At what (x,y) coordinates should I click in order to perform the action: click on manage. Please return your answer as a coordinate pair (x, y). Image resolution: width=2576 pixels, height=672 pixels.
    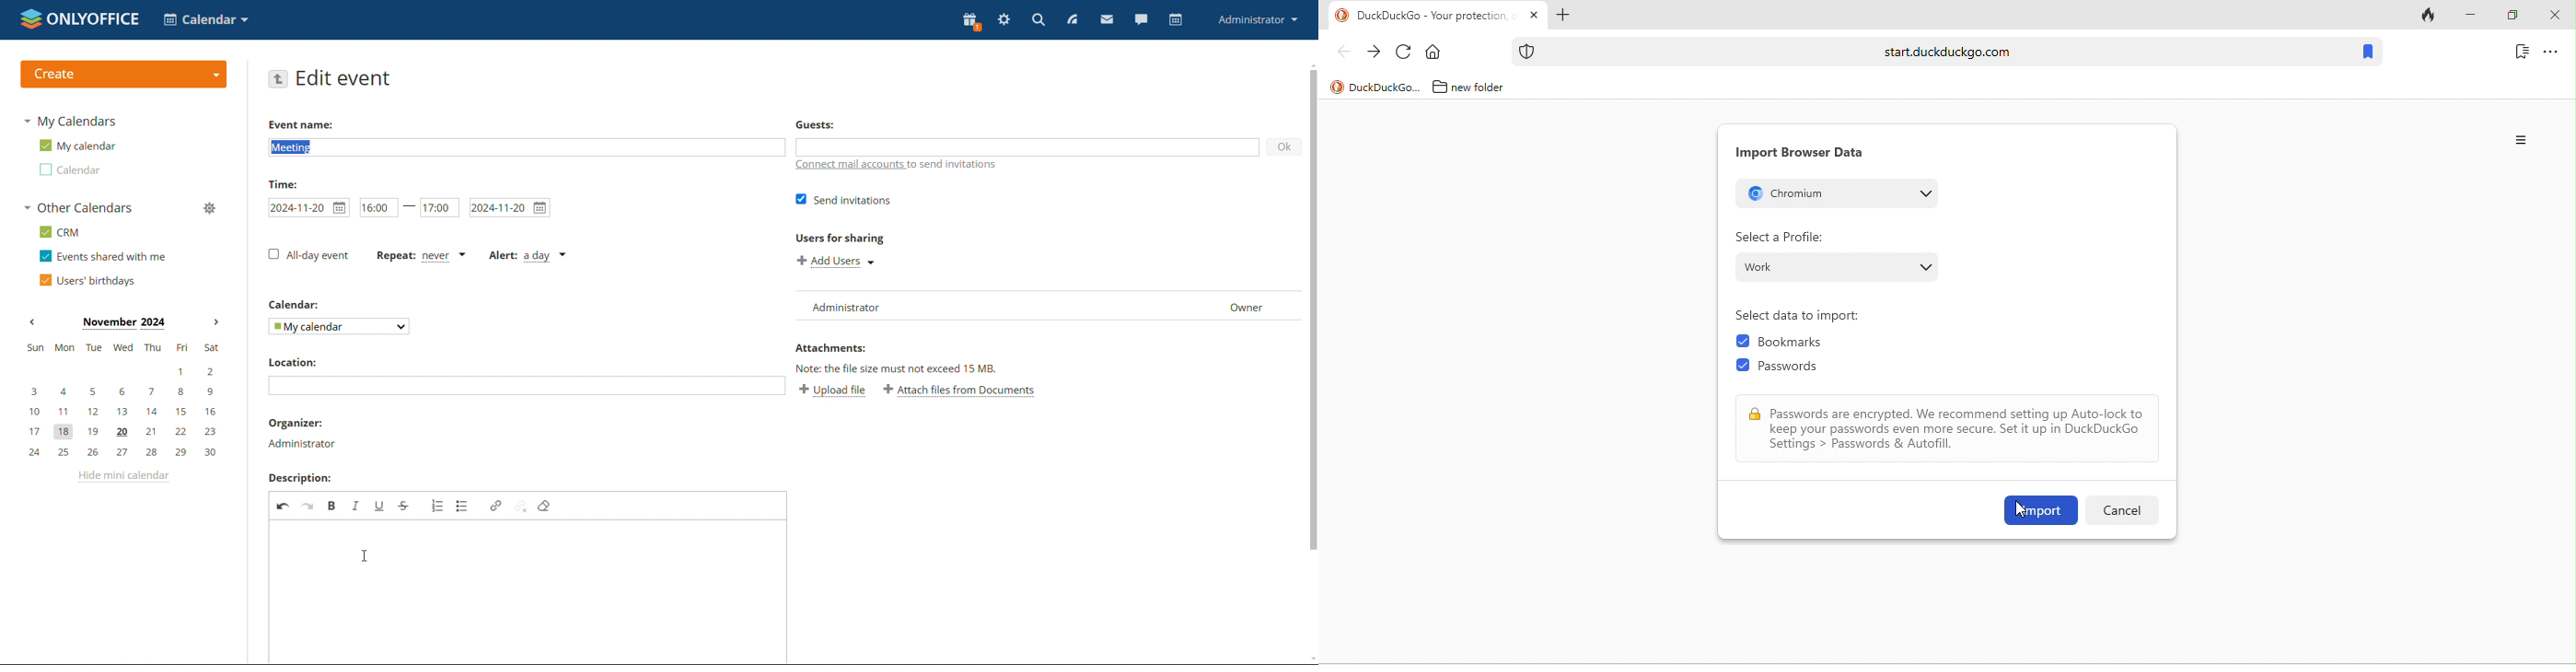
    Looking at the image, I should click on (209, 208).